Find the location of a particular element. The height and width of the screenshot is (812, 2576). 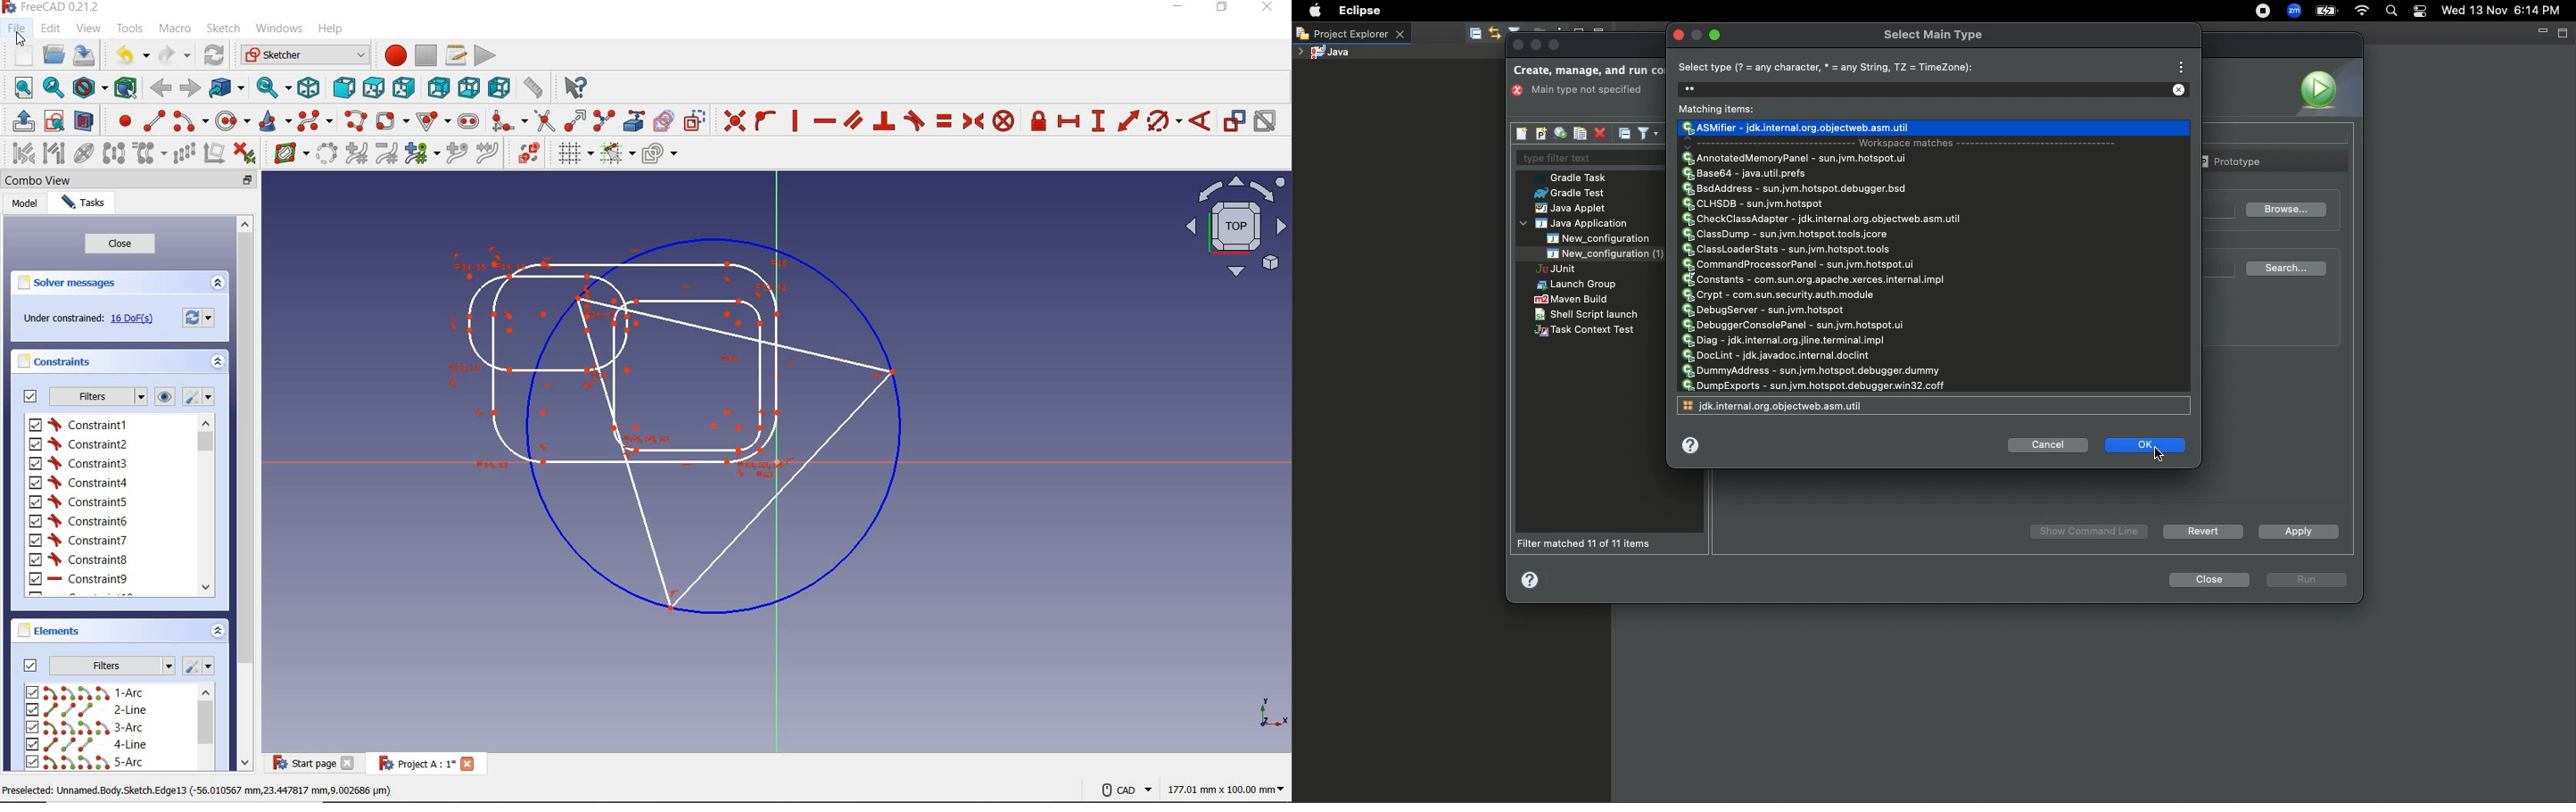

start page is located at coordinates (302, 764).